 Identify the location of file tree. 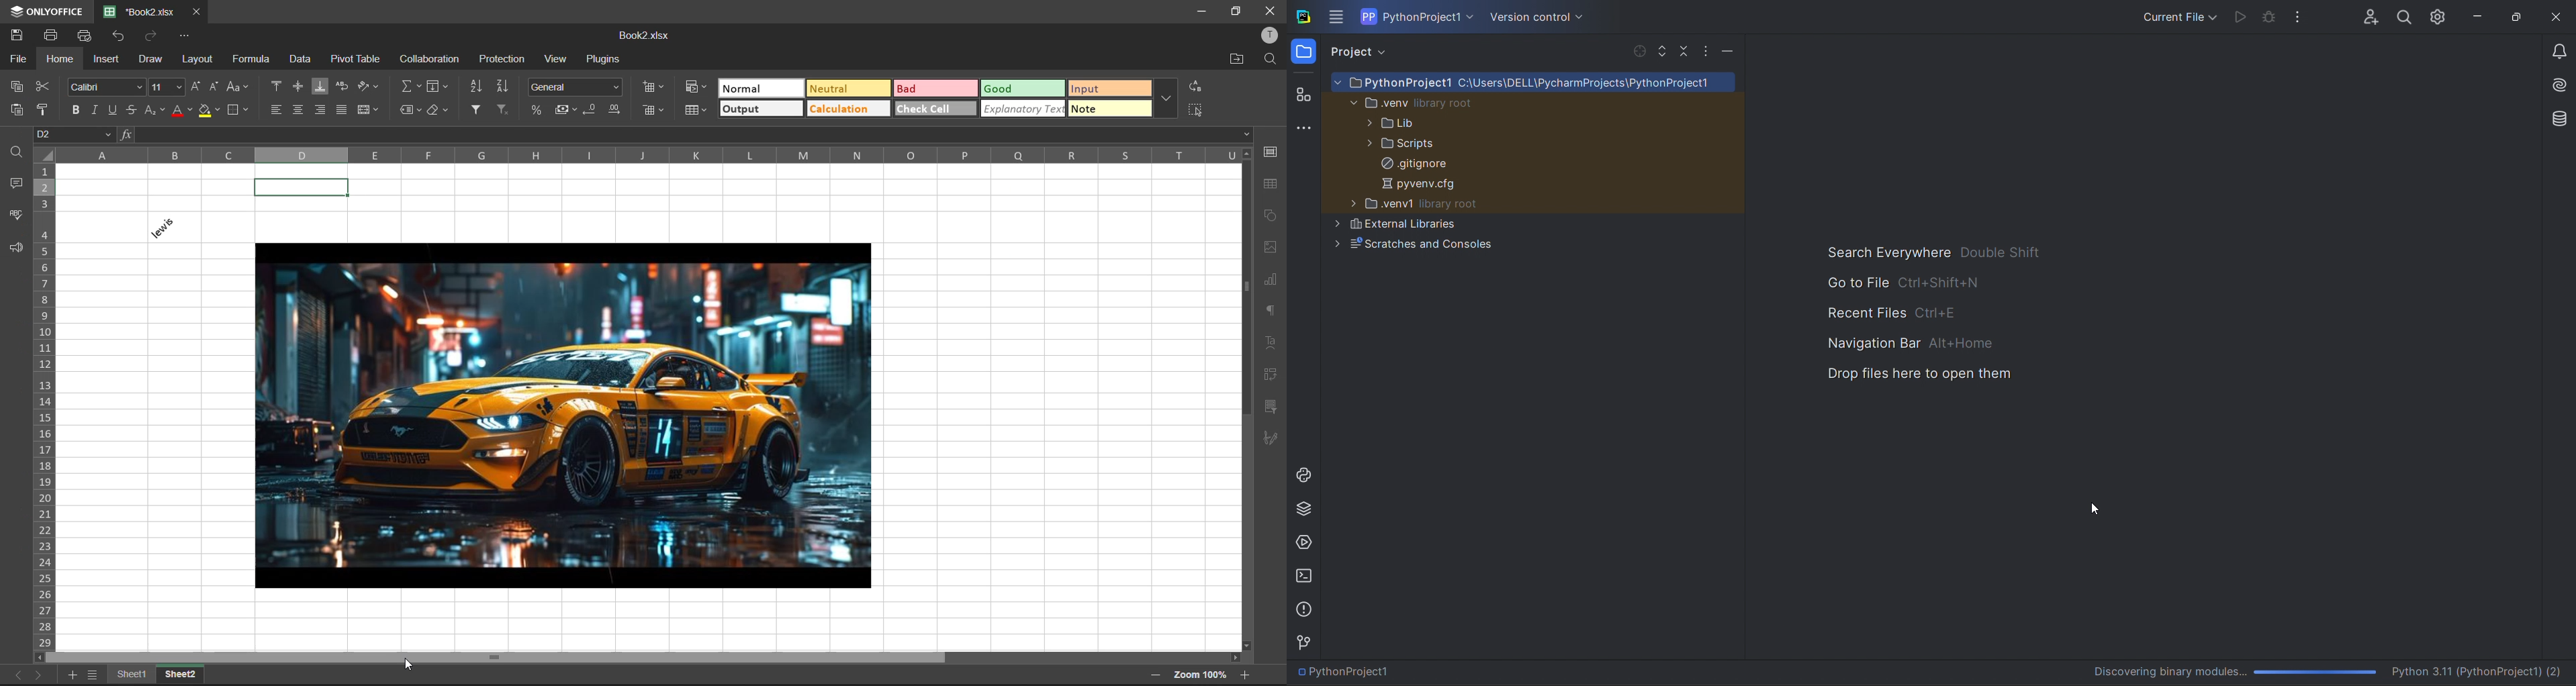
(1536, 201).